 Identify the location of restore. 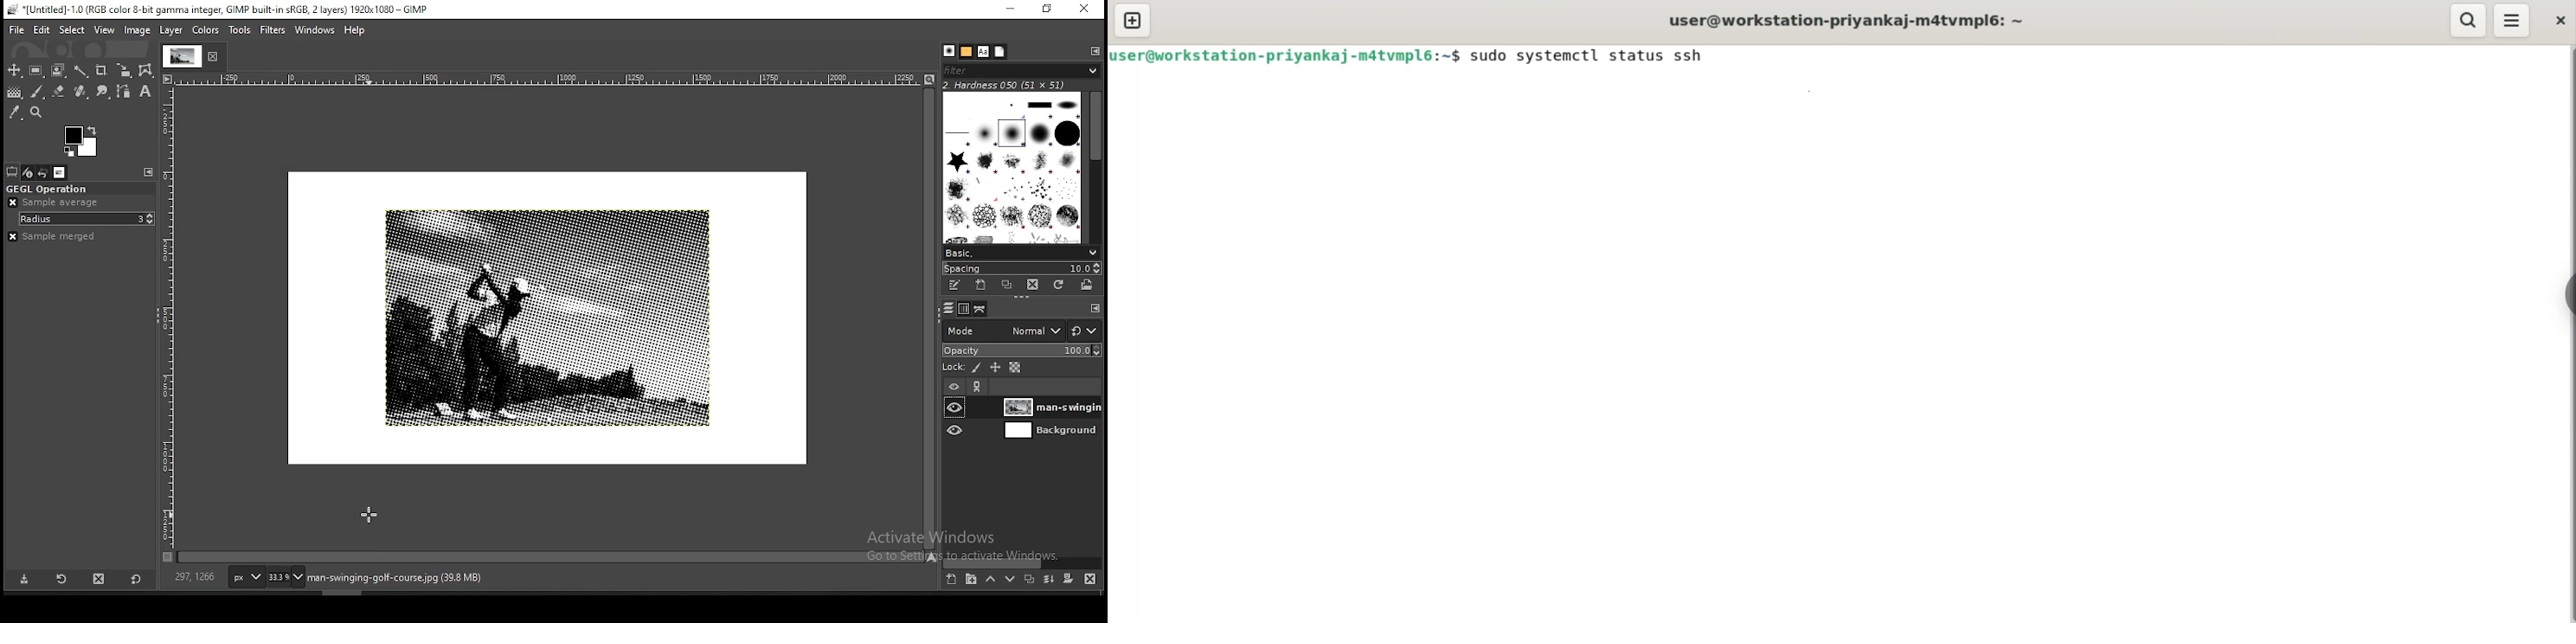
(1049, 10).